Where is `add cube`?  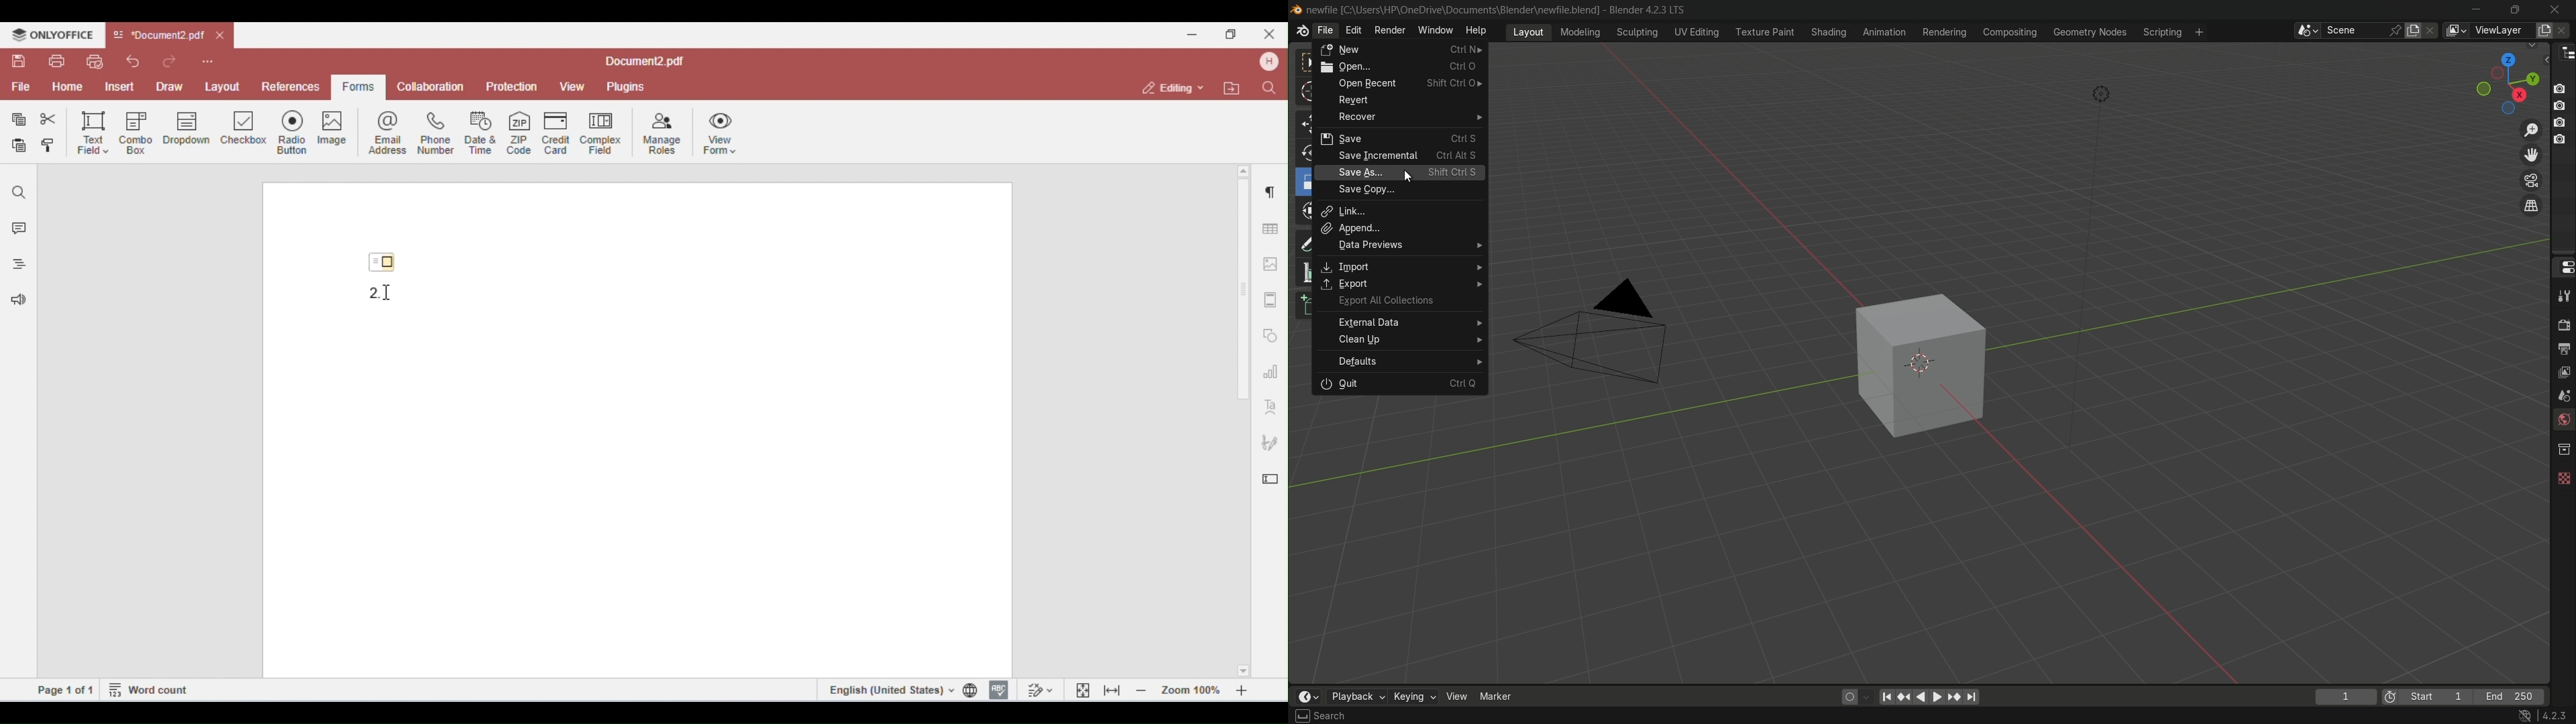 add cube is located at coordinates (1301, 306).